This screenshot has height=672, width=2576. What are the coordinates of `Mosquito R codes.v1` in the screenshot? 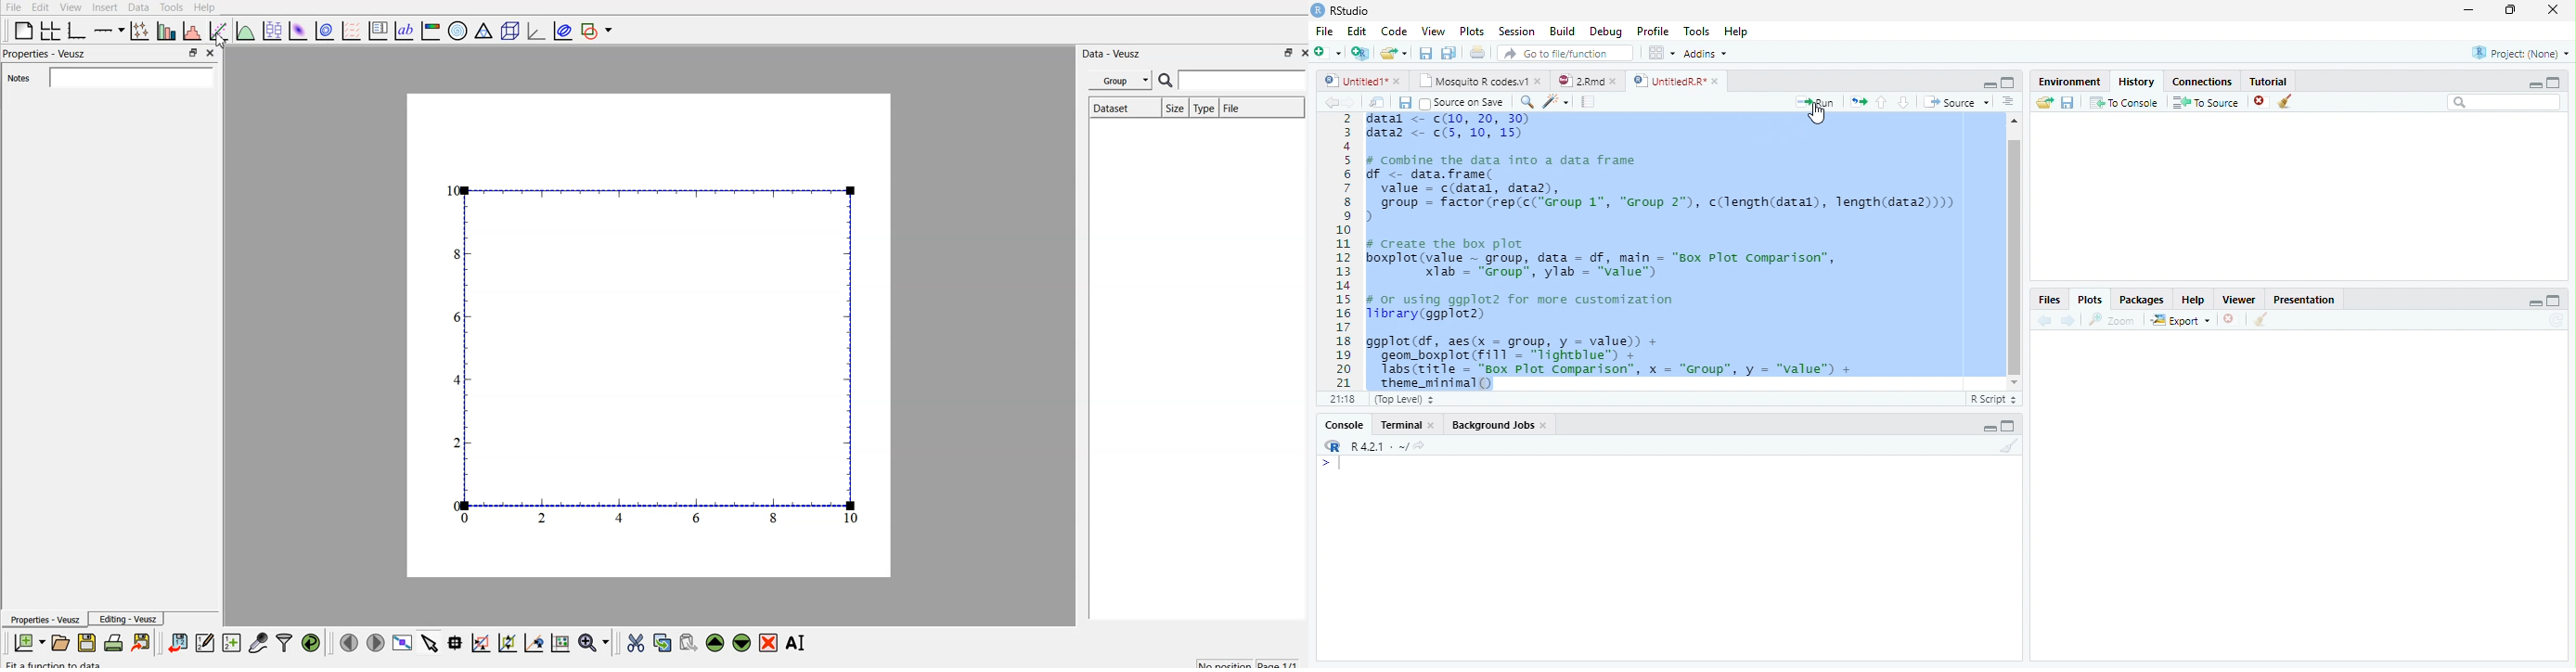 It's located at (1471, 81).